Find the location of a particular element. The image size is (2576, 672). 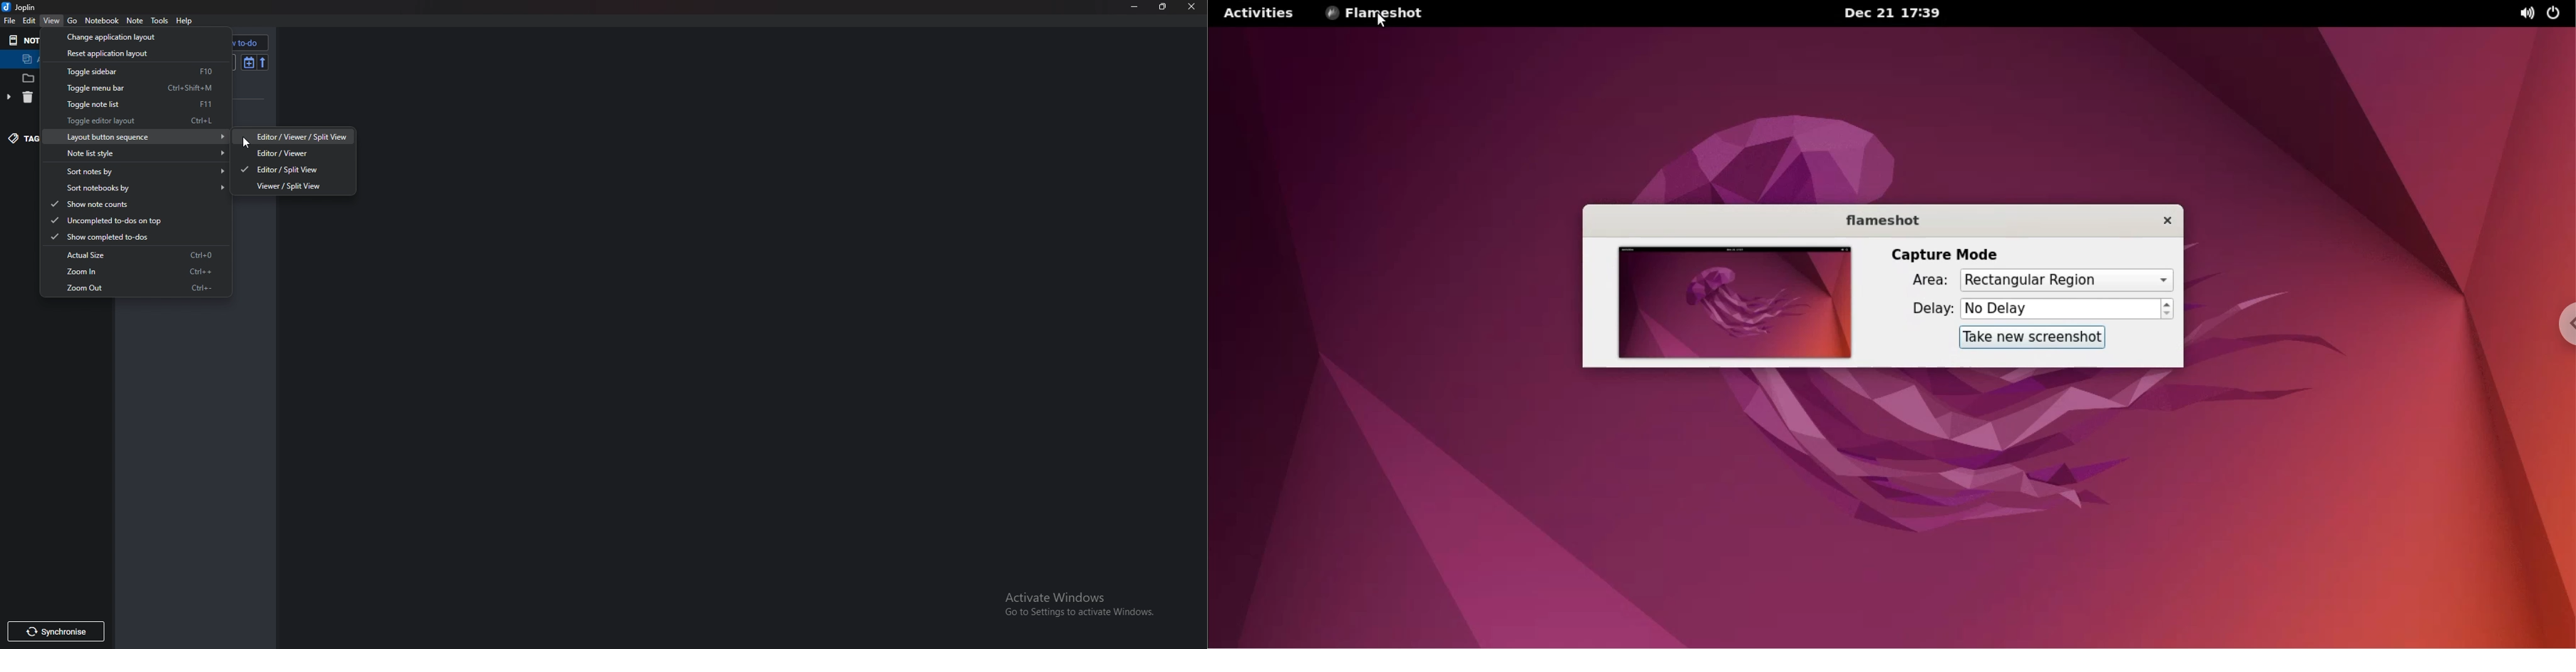

trash is located at coordinates (21, 98).